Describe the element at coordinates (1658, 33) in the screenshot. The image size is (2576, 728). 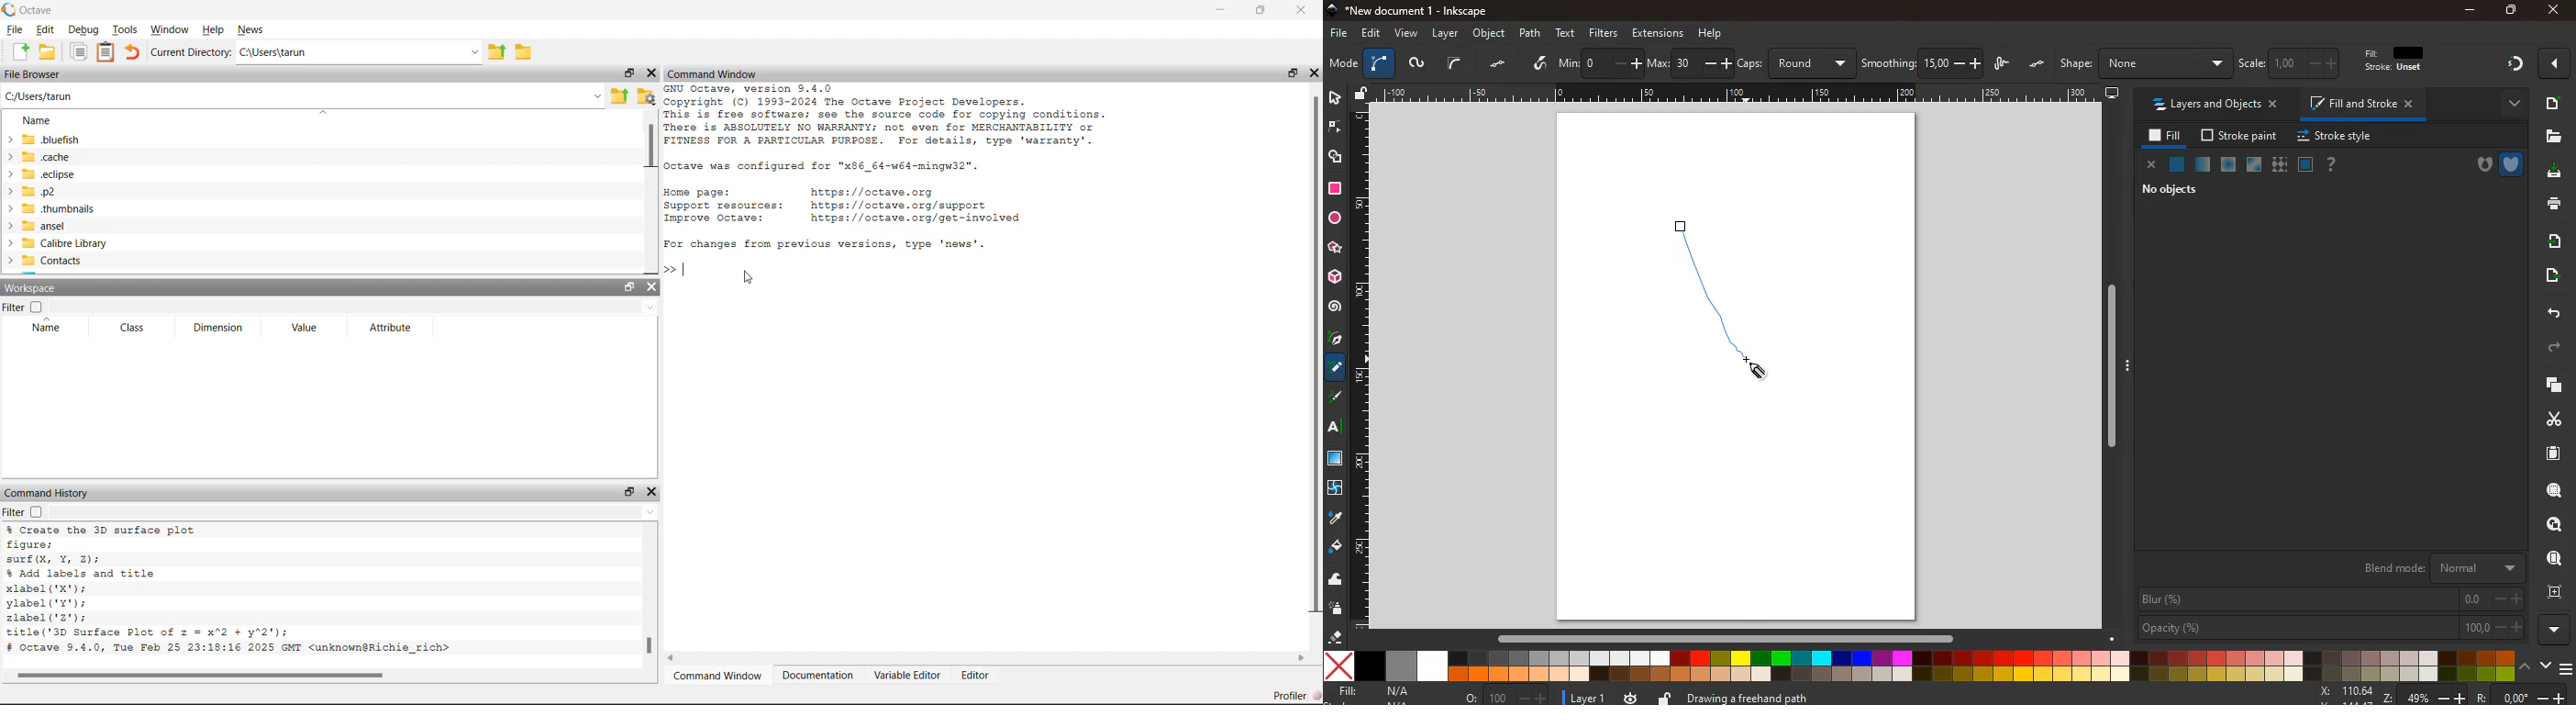
I see `extensions` at that location.